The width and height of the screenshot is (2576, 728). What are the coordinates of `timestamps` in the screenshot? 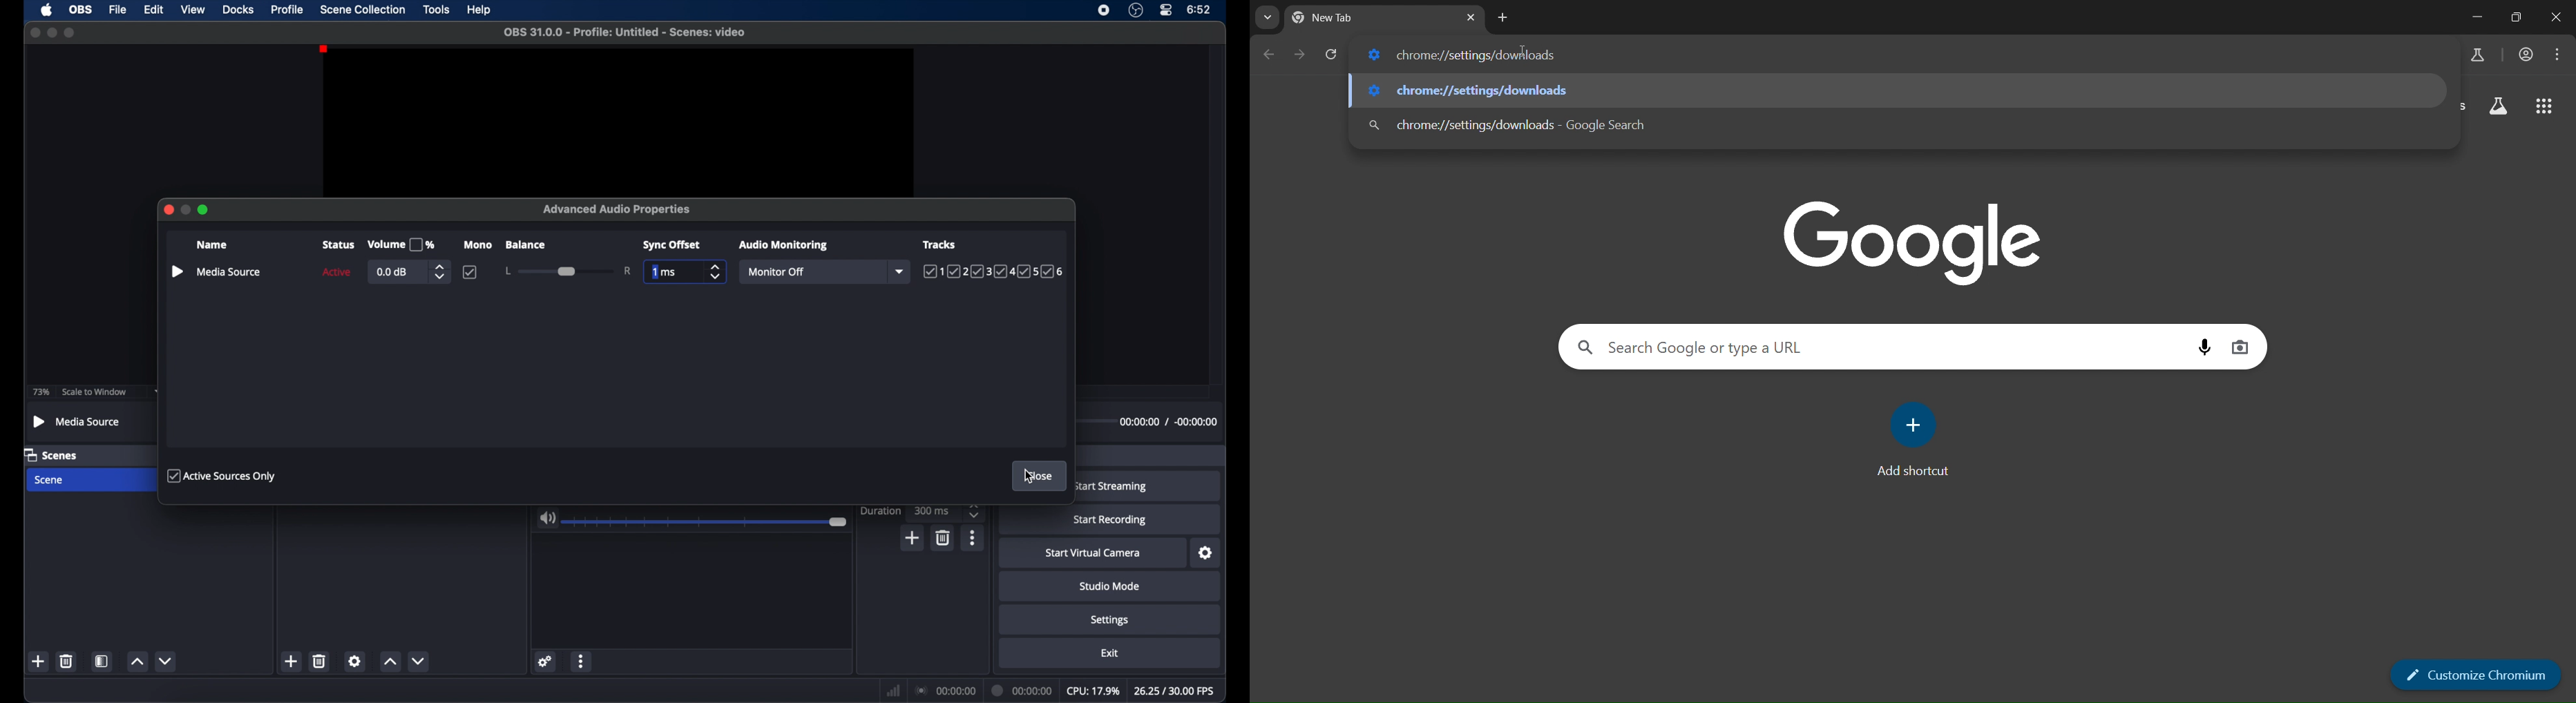 It's located at (1169, 422).